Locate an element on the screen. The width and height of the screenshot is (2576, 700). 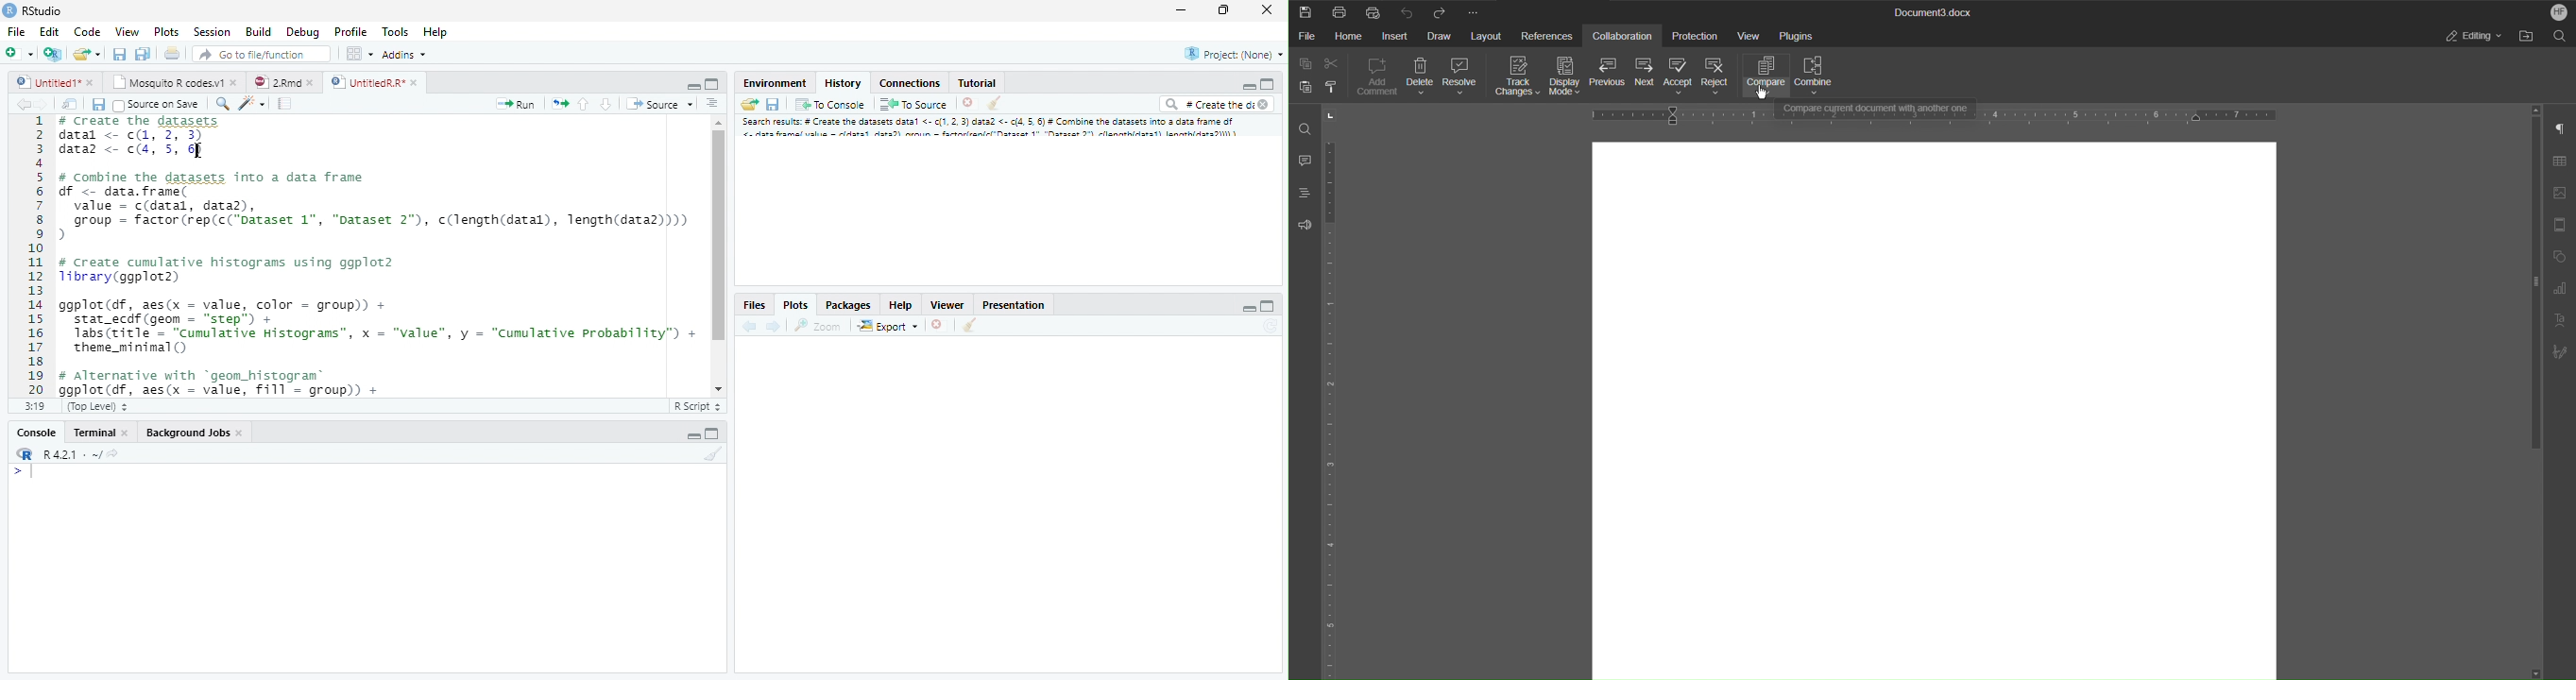
Signature is located at coordinates (2562, 352).